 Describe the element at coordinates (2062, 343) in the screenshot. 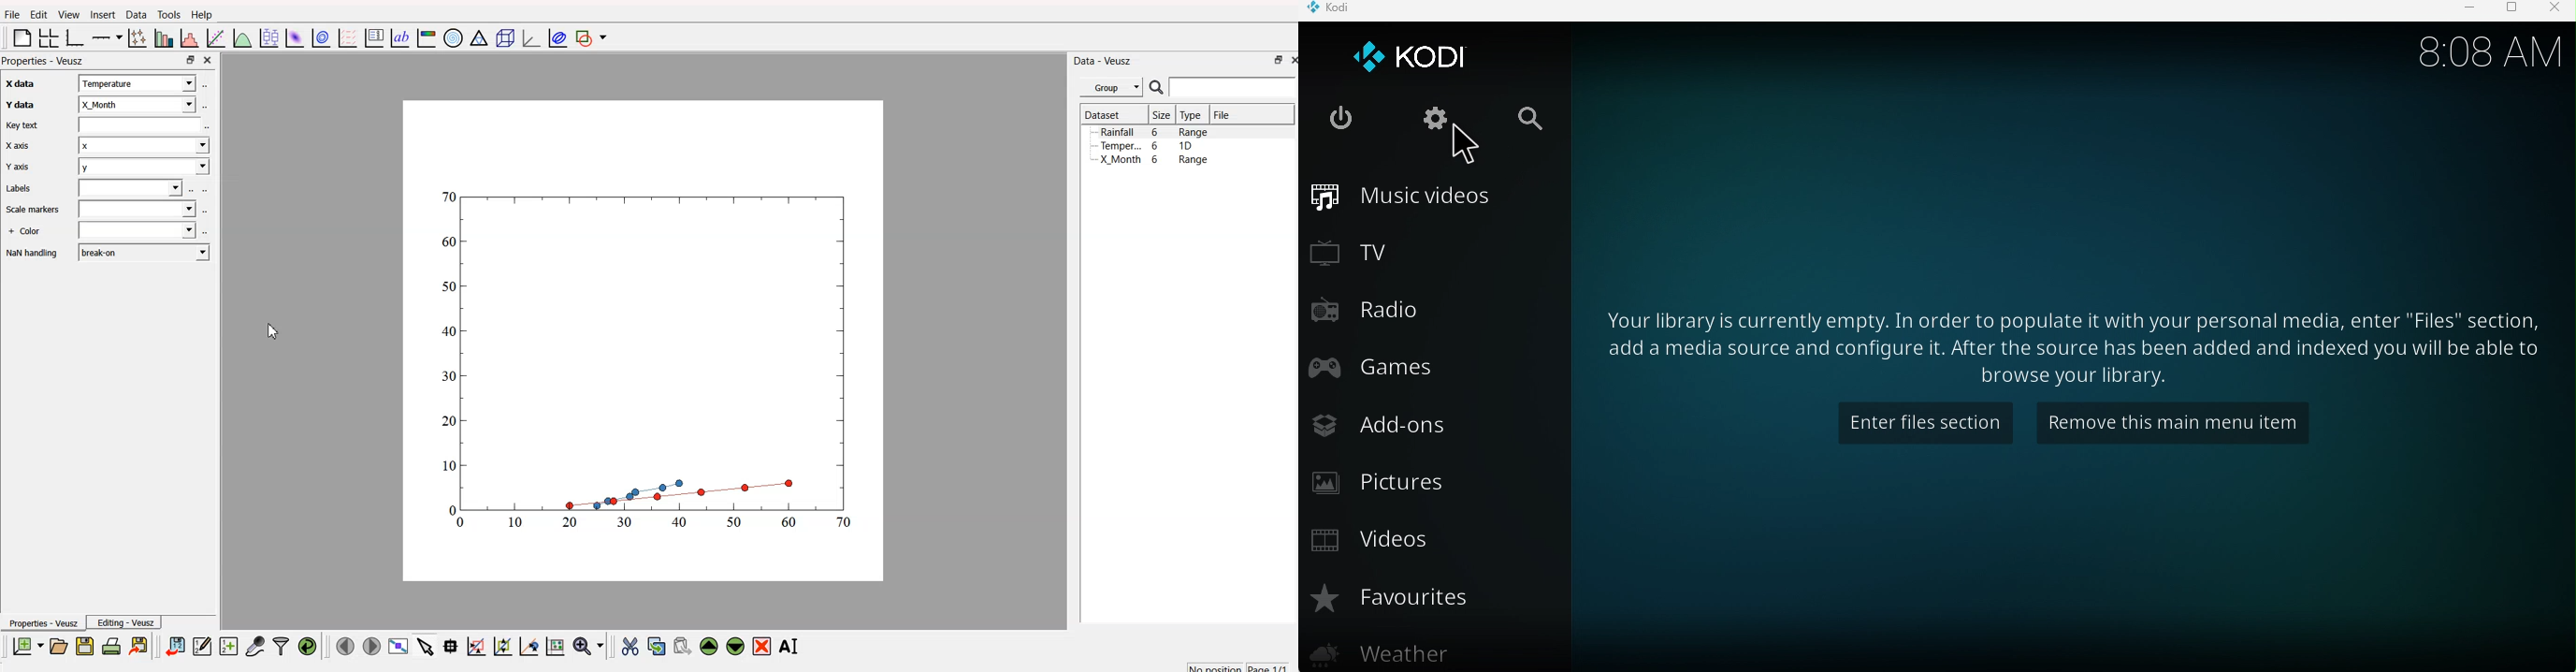

I see `Your library is currently empty. In order to populate it with your personal media, enter "Files" section, add a media source and configure it. After the source has been added and indexed you will be able yo browse your library.` at that location.